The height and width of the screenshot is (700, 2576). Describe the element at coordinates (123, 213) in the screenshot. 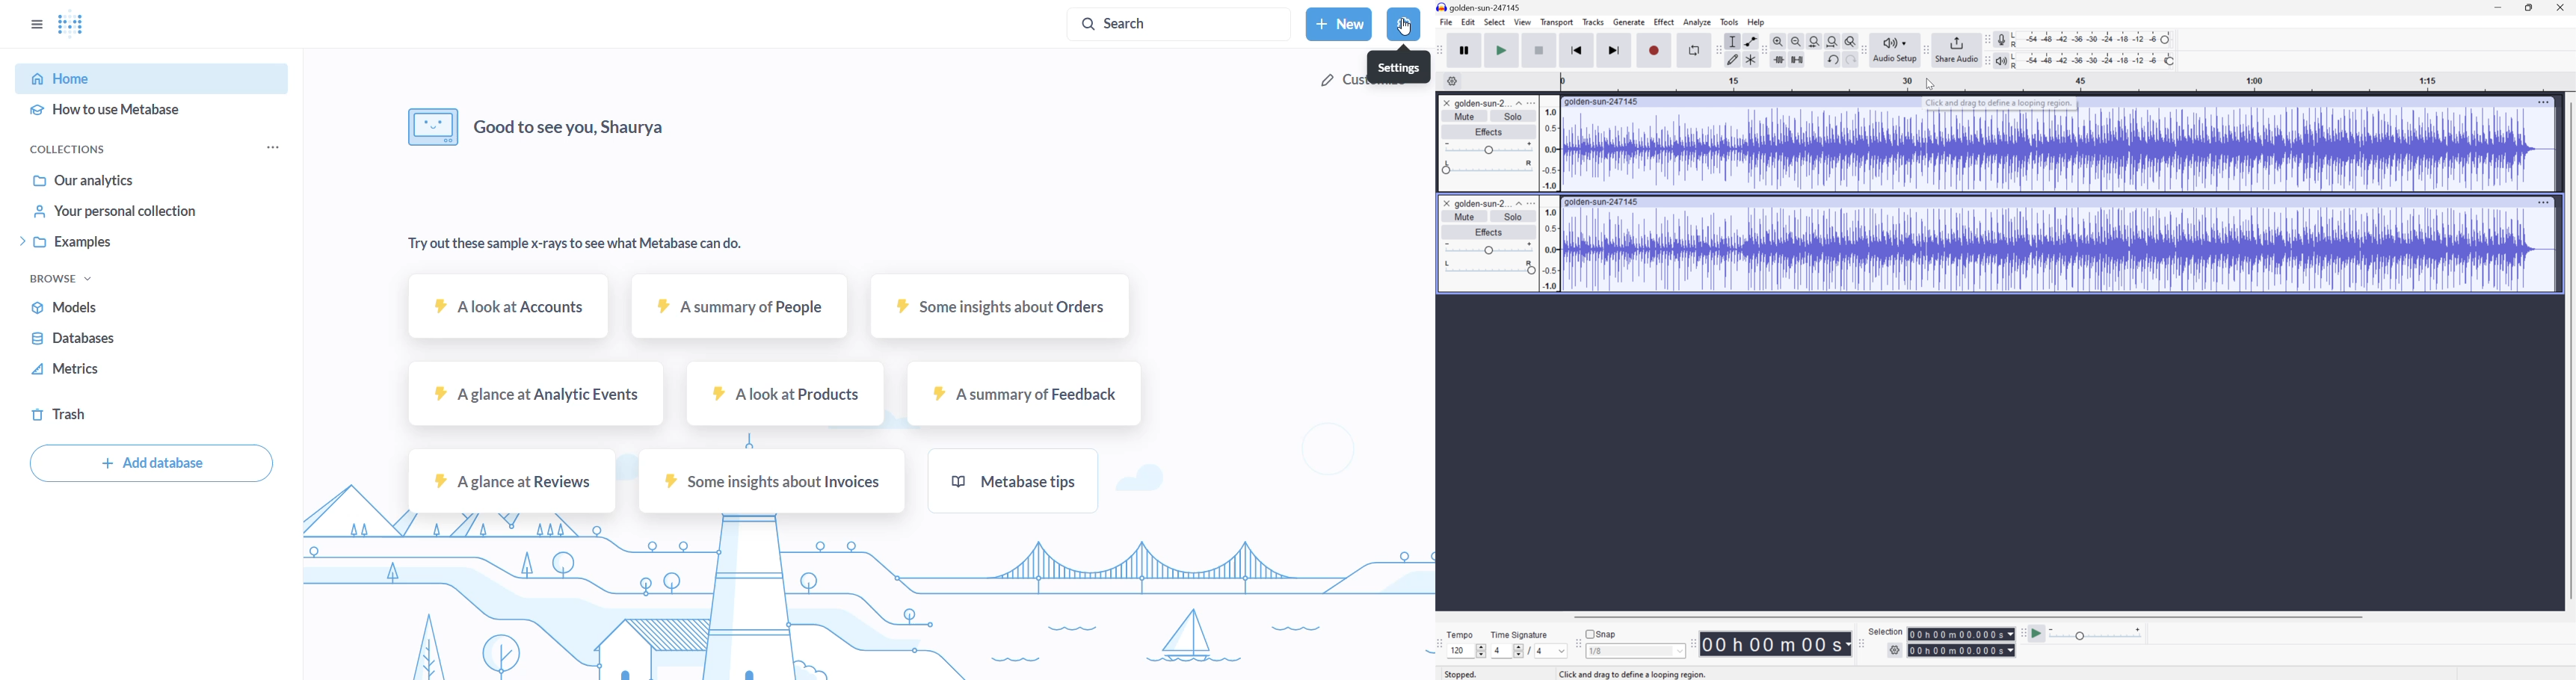

I see `your personal collection` at that location.